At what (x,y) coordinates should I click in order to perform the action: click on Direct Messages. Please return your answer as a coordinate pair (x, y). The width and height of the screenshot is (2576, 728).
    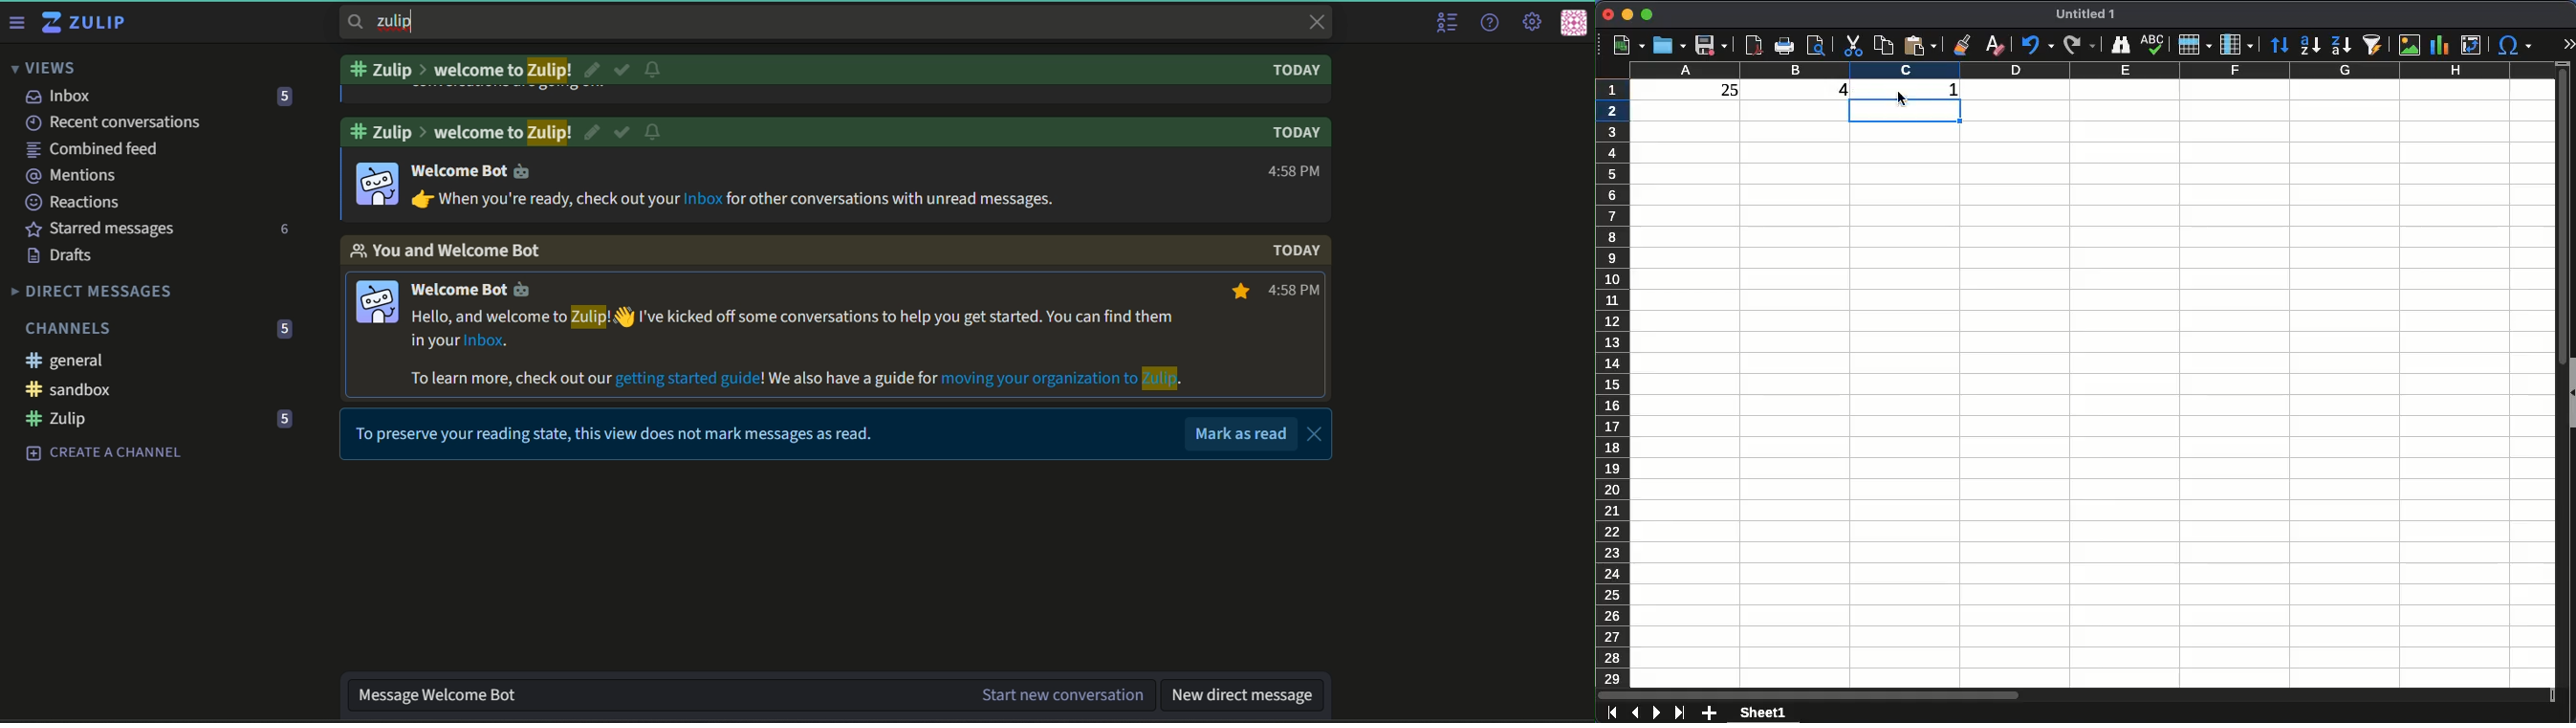
    Looking at the image, I should click on (94, 292).